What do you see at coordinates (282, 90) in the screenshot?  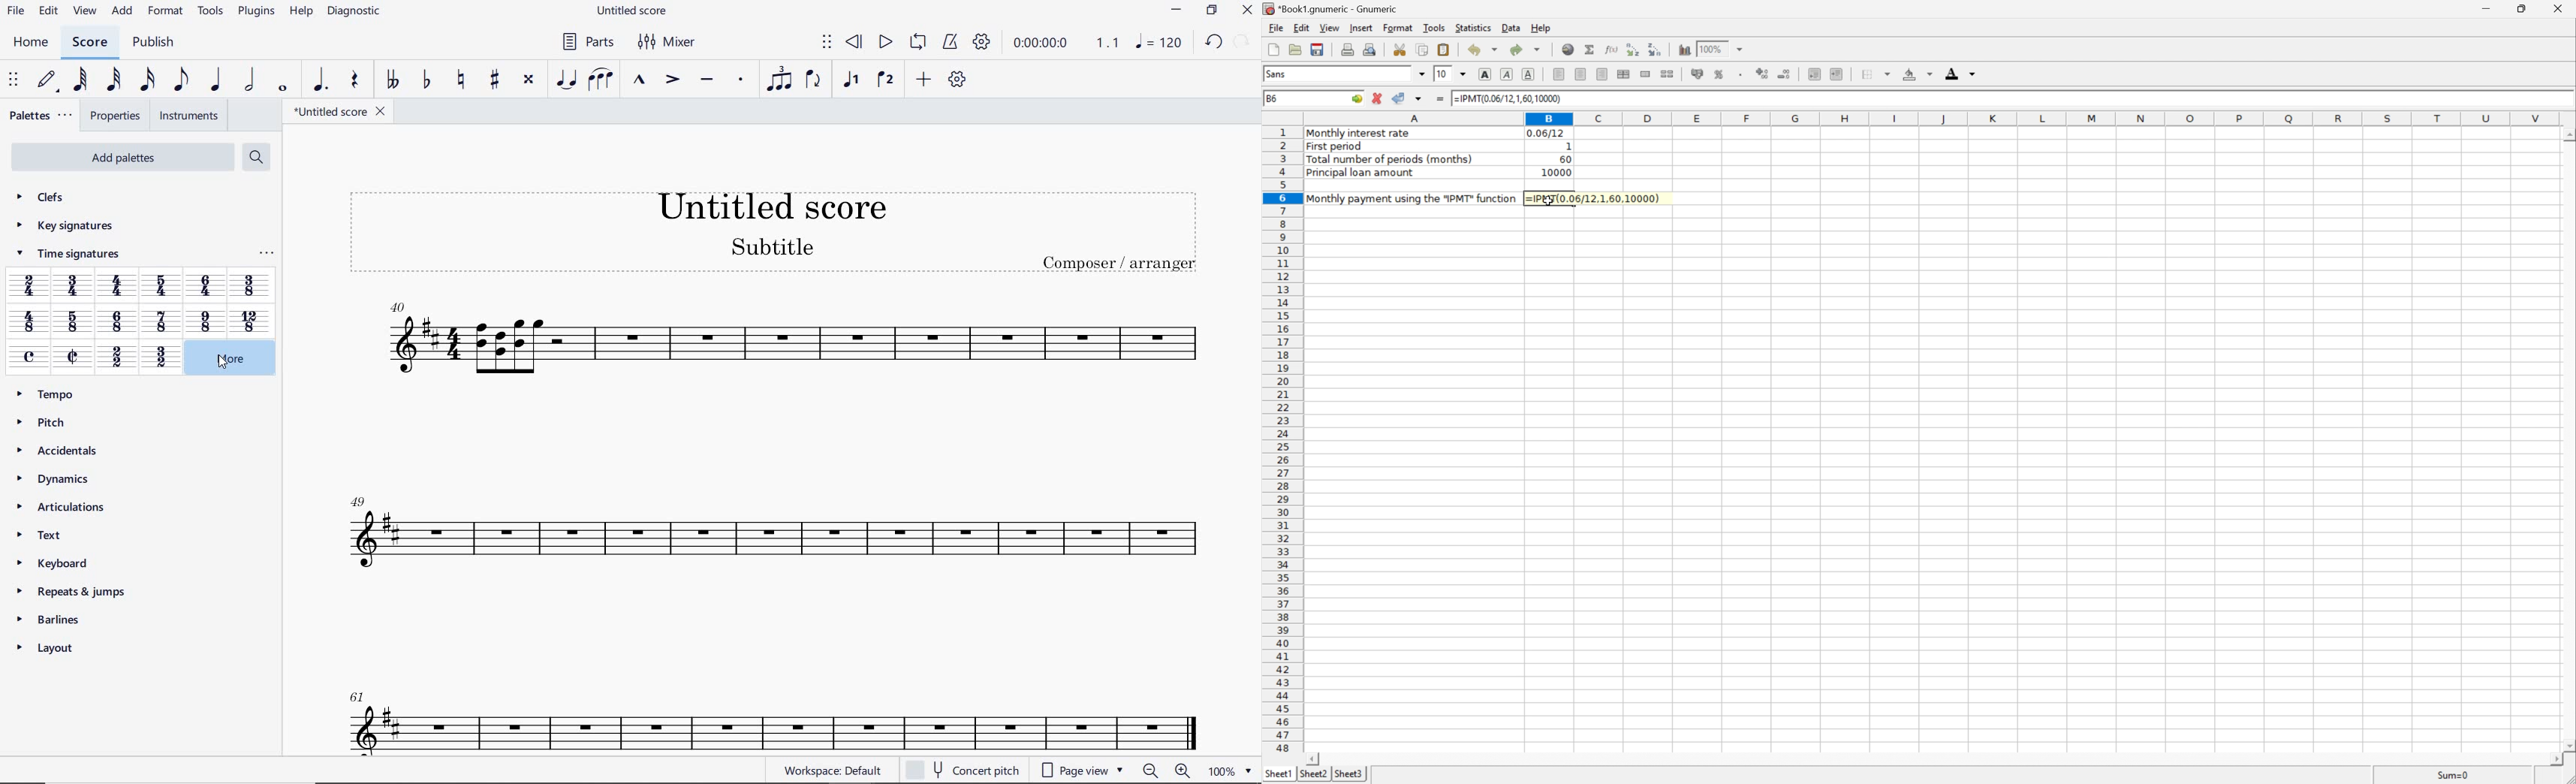 I see `WHOLE NOTE` at bounding box center [282, 90].